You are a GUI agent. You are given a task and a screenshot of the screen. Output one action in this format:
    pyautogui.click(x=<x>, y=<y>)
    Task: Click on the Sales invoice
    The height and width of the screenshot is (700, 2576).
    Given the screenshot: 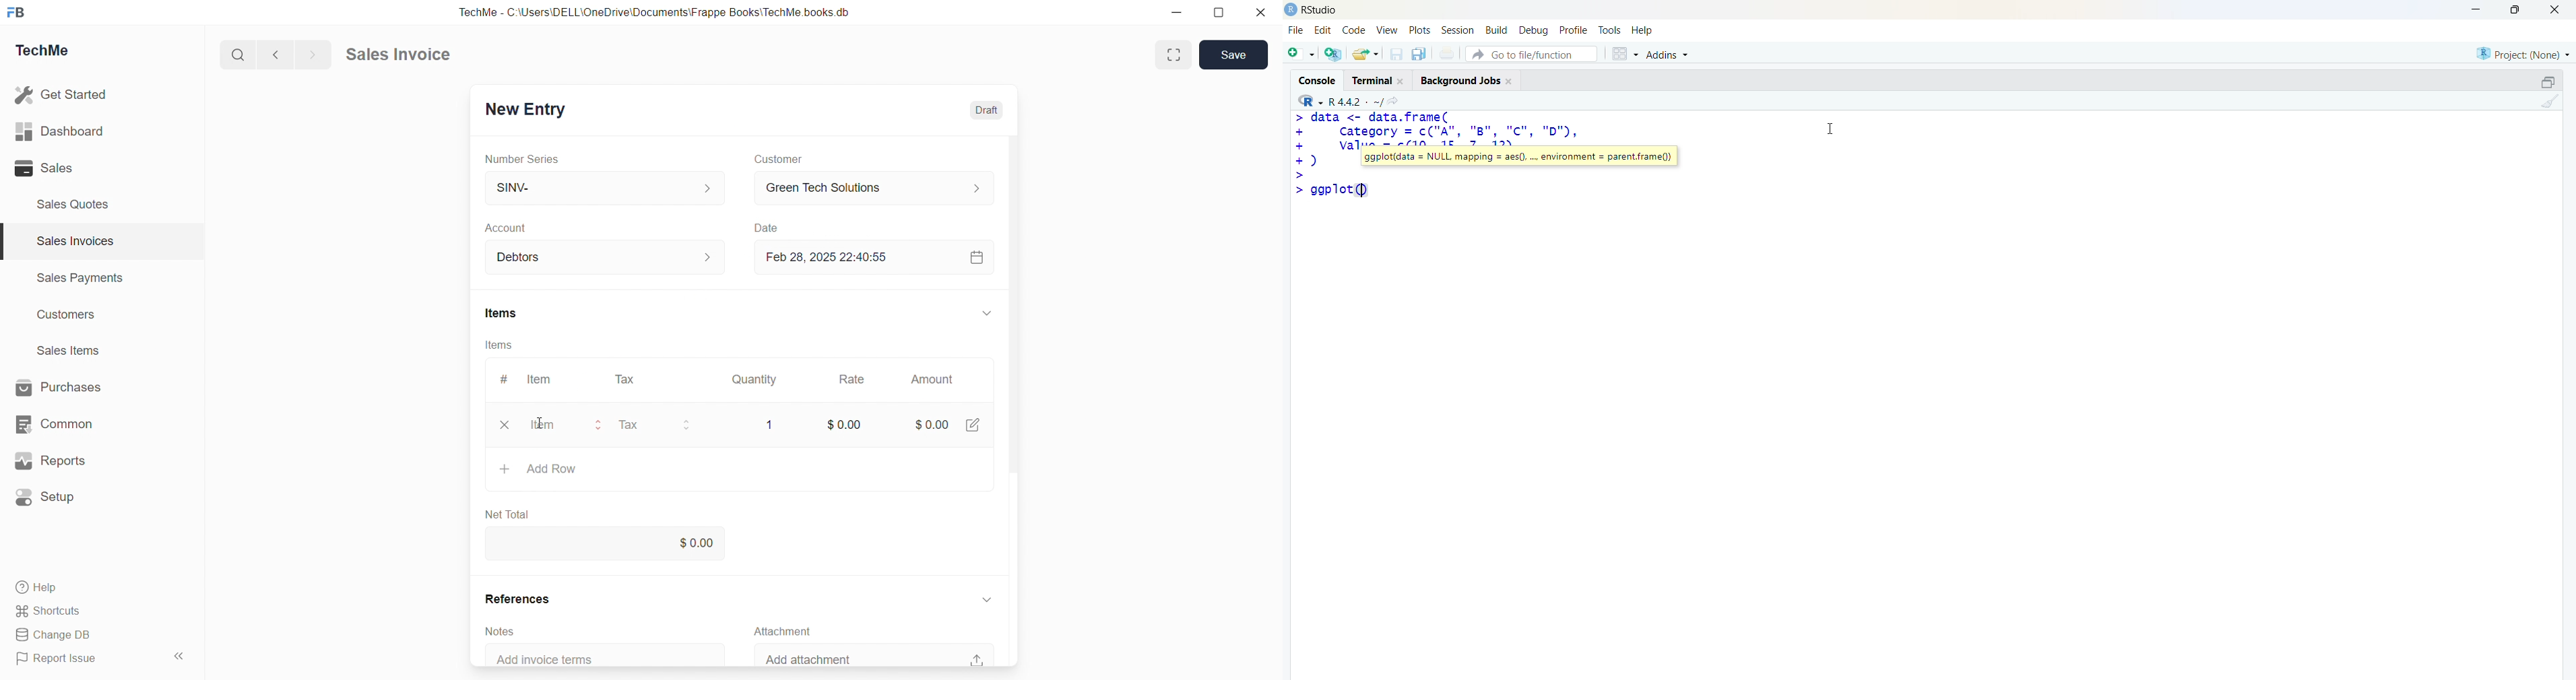 What is the action you would take?
    pyautogui.click(x=397, y=53)
    